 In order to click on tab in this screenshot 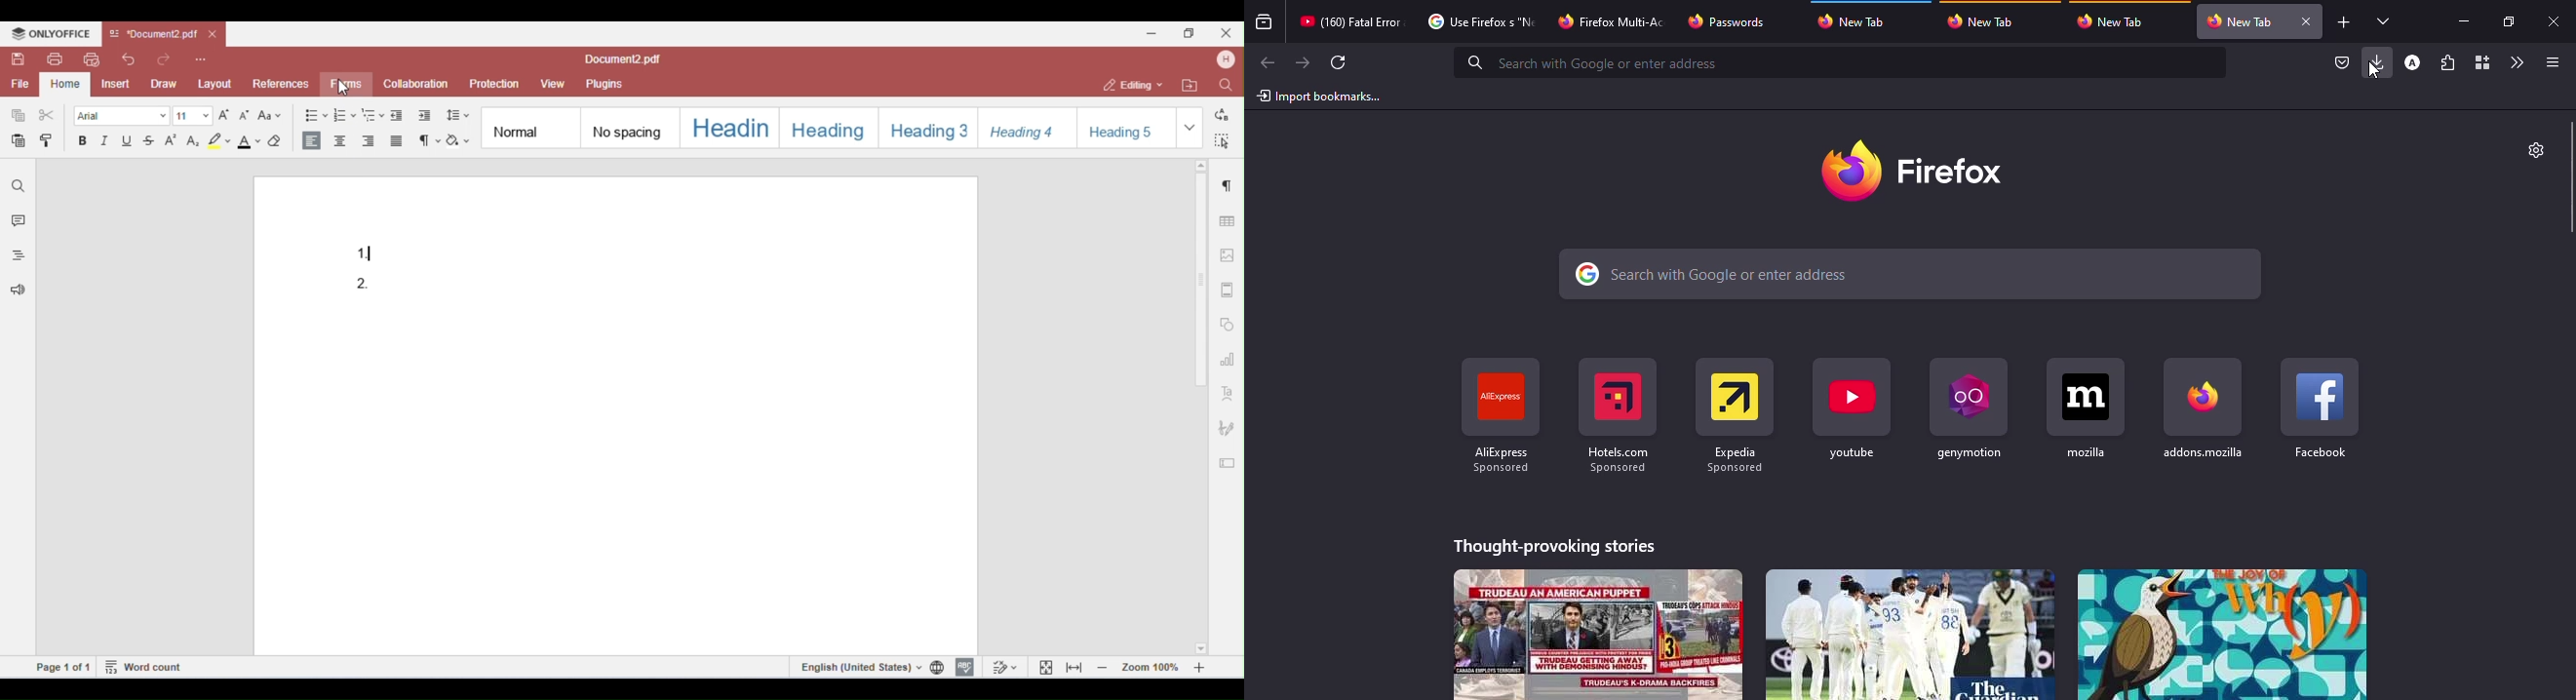, I will do `click(1986, 20)`.